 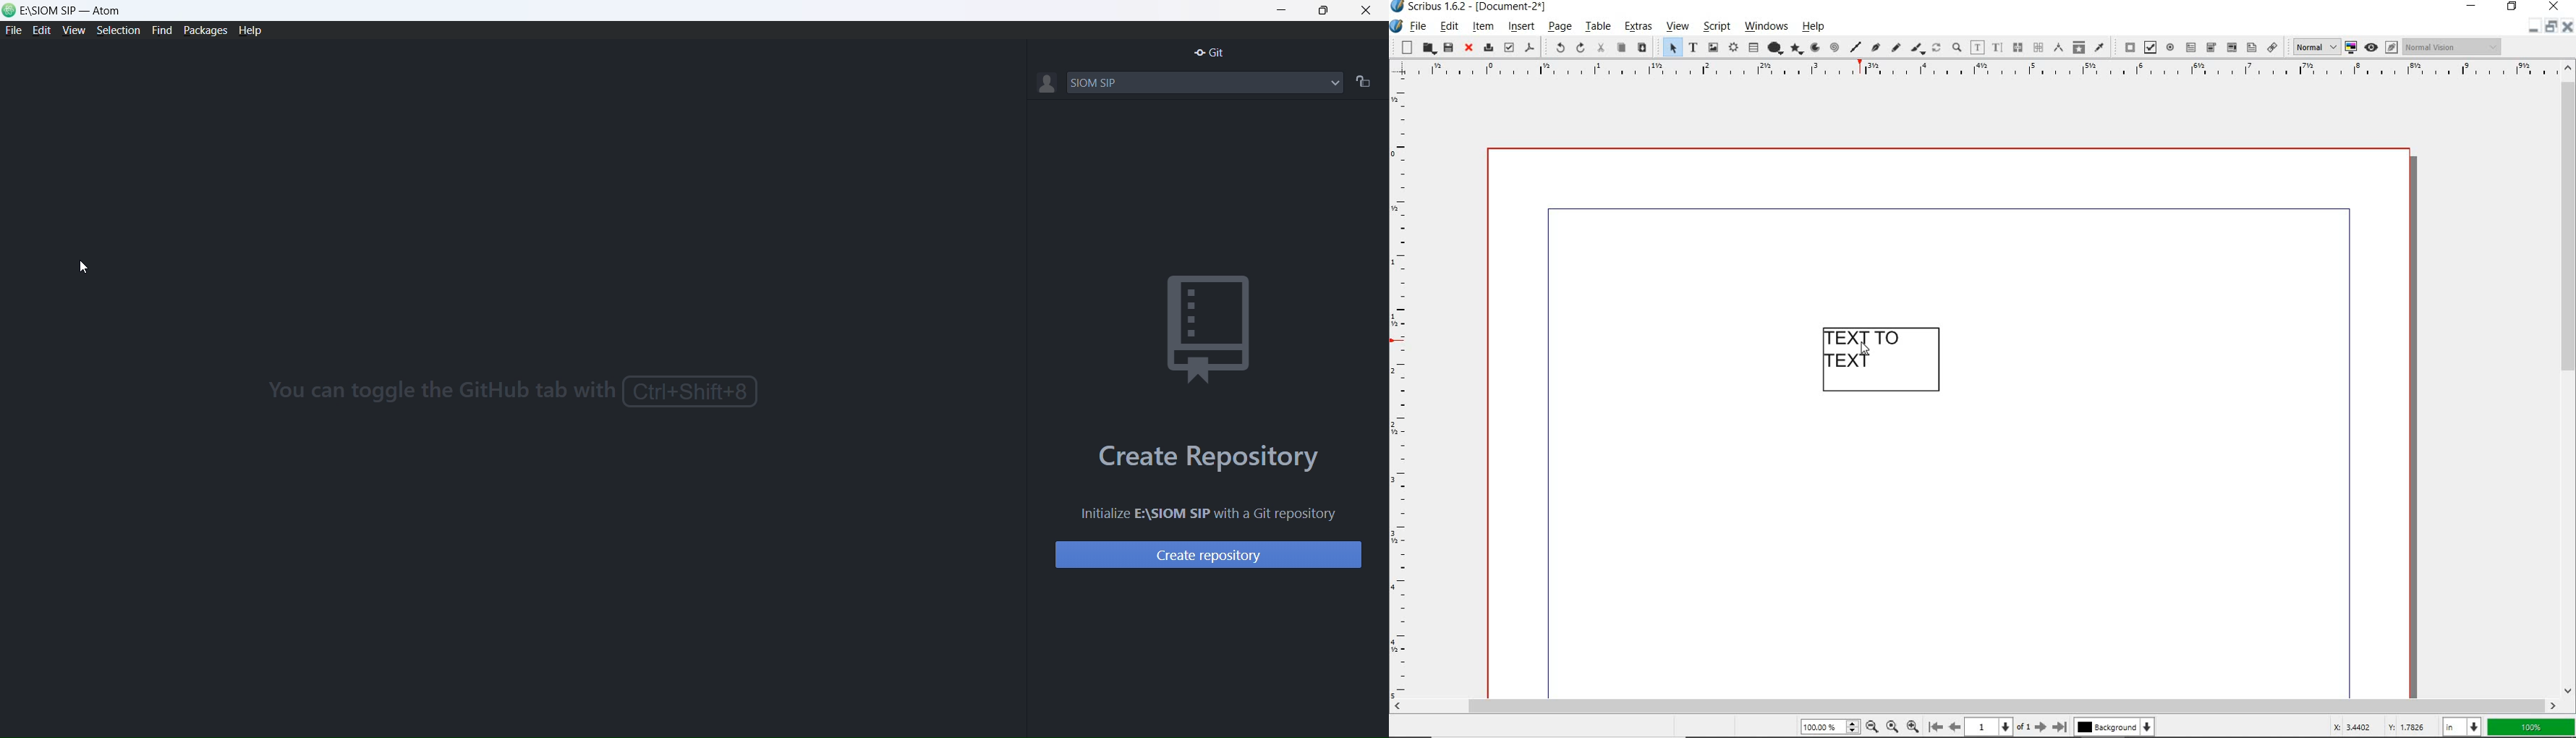 What do you see at coordinates (1366, 81) in the screenshot?
I see `follow the active pane item` at bounding box center [1366, 81].